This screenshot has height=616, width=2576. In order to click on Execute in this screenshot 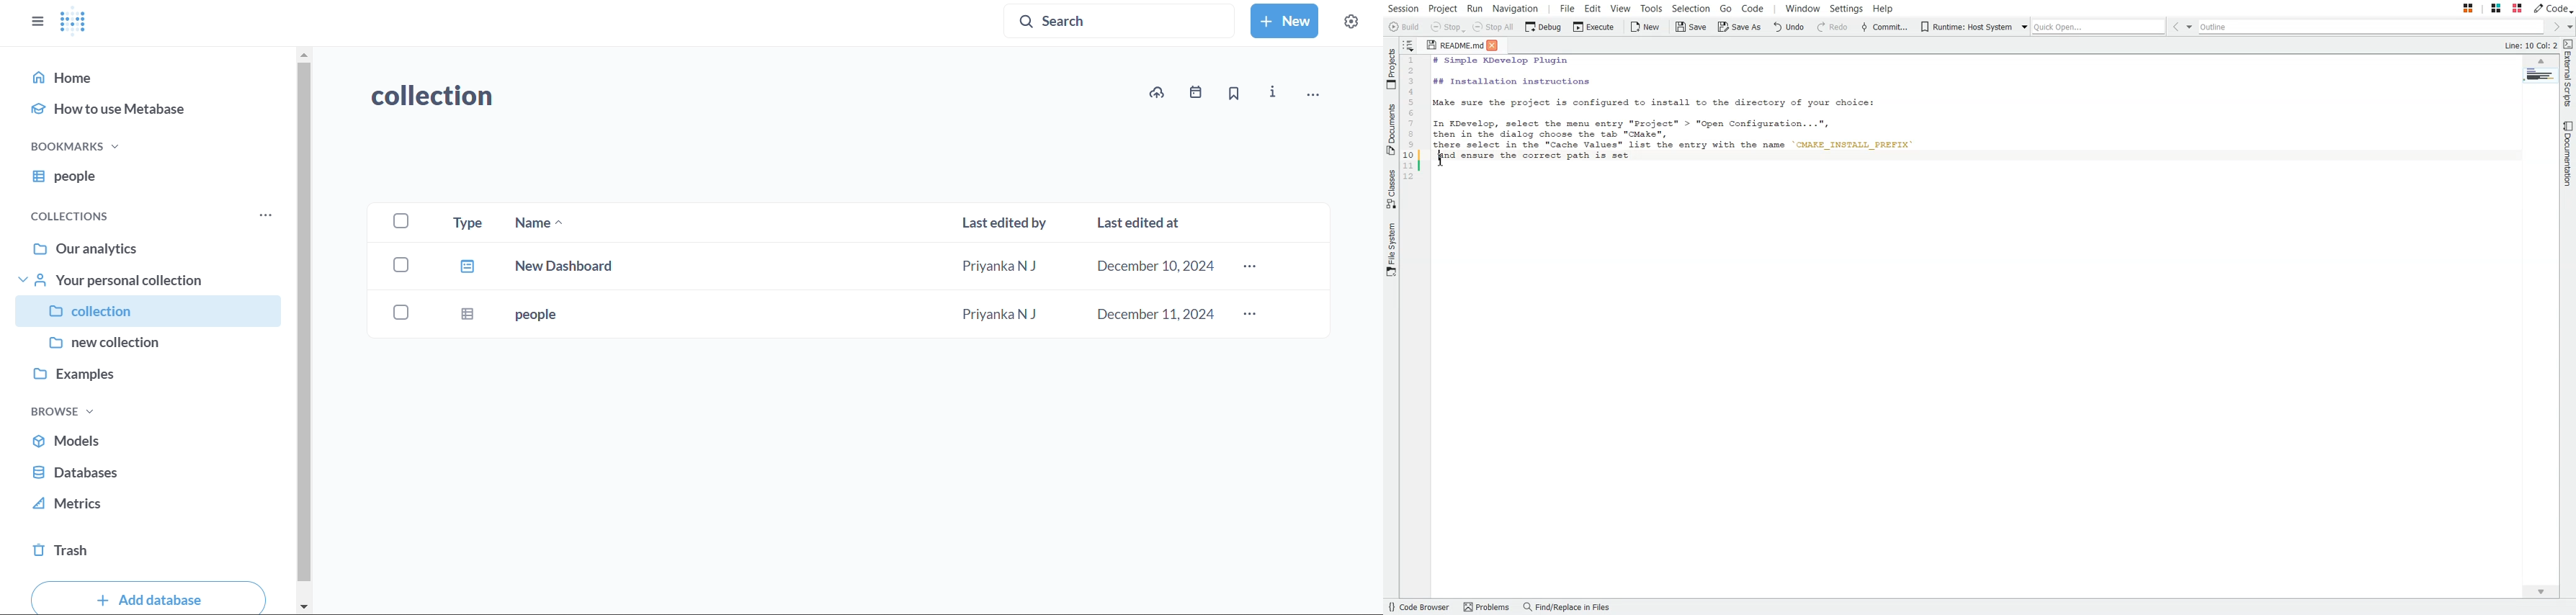, I will do `click(1594, 27)`.